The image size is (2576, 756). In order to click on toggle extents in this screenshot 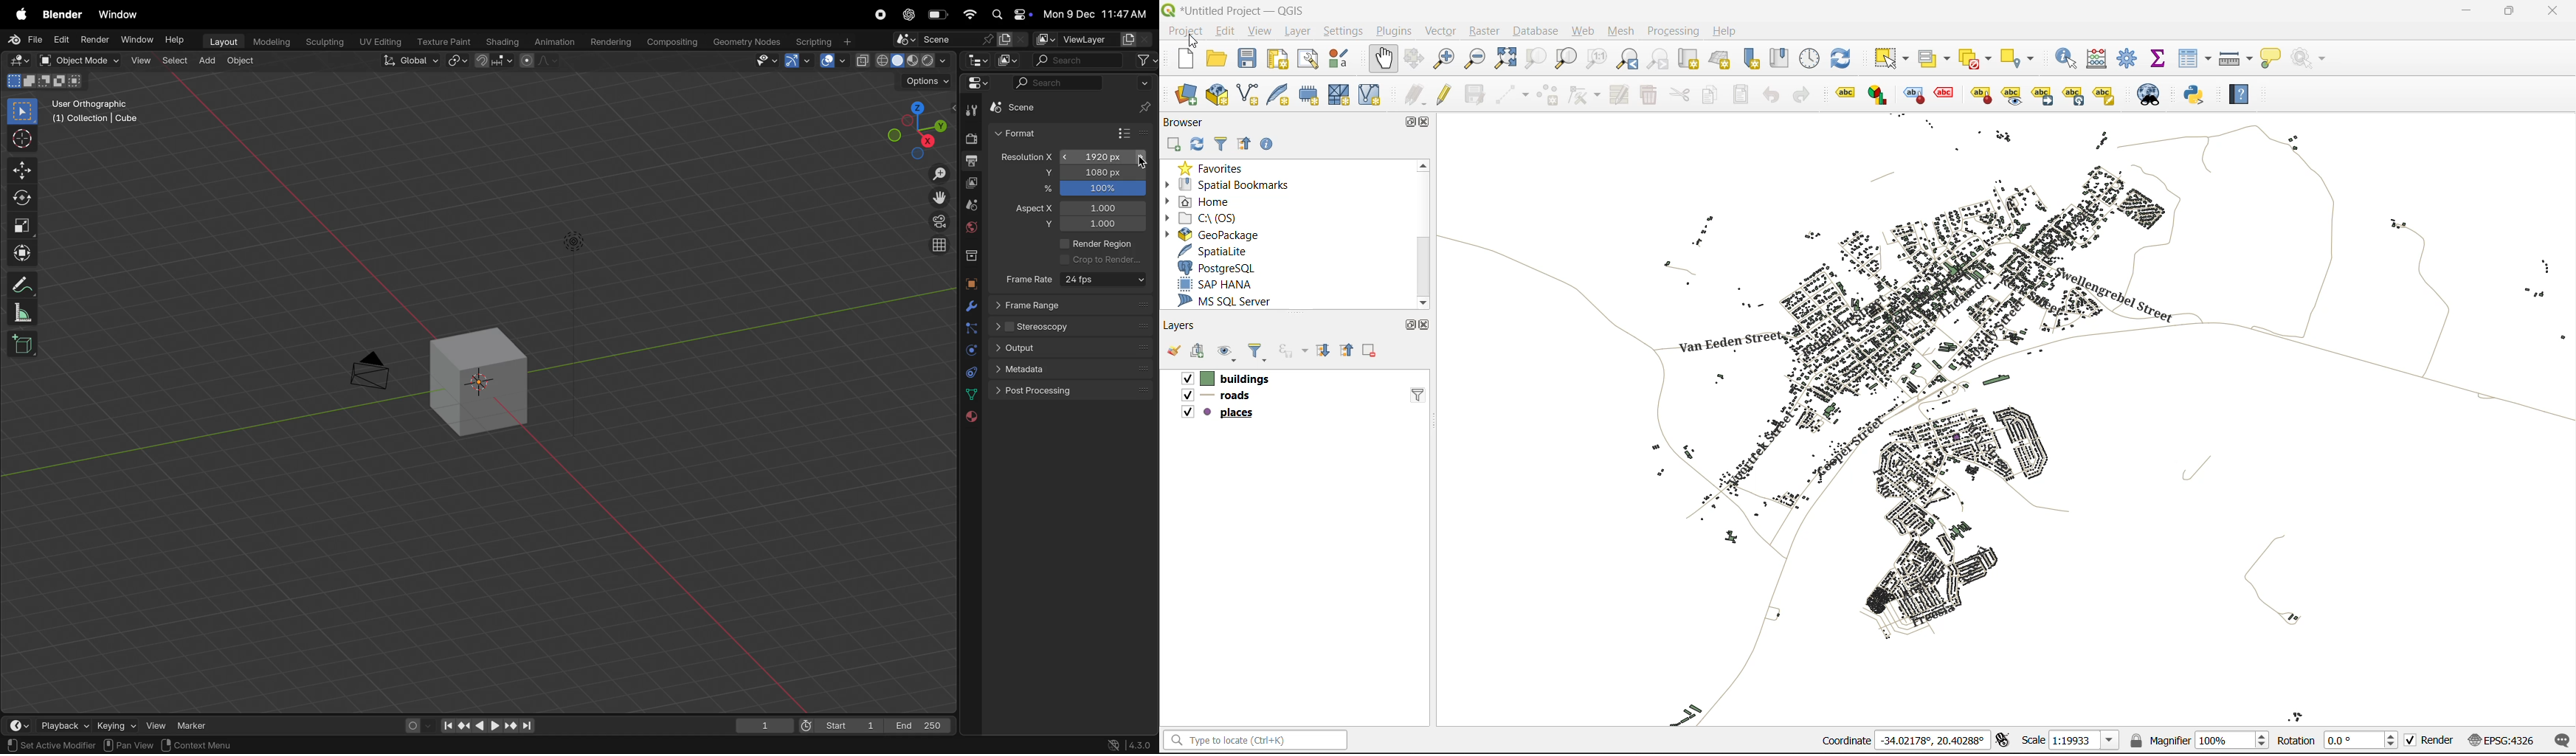, I will do `click(2001, 741)`.